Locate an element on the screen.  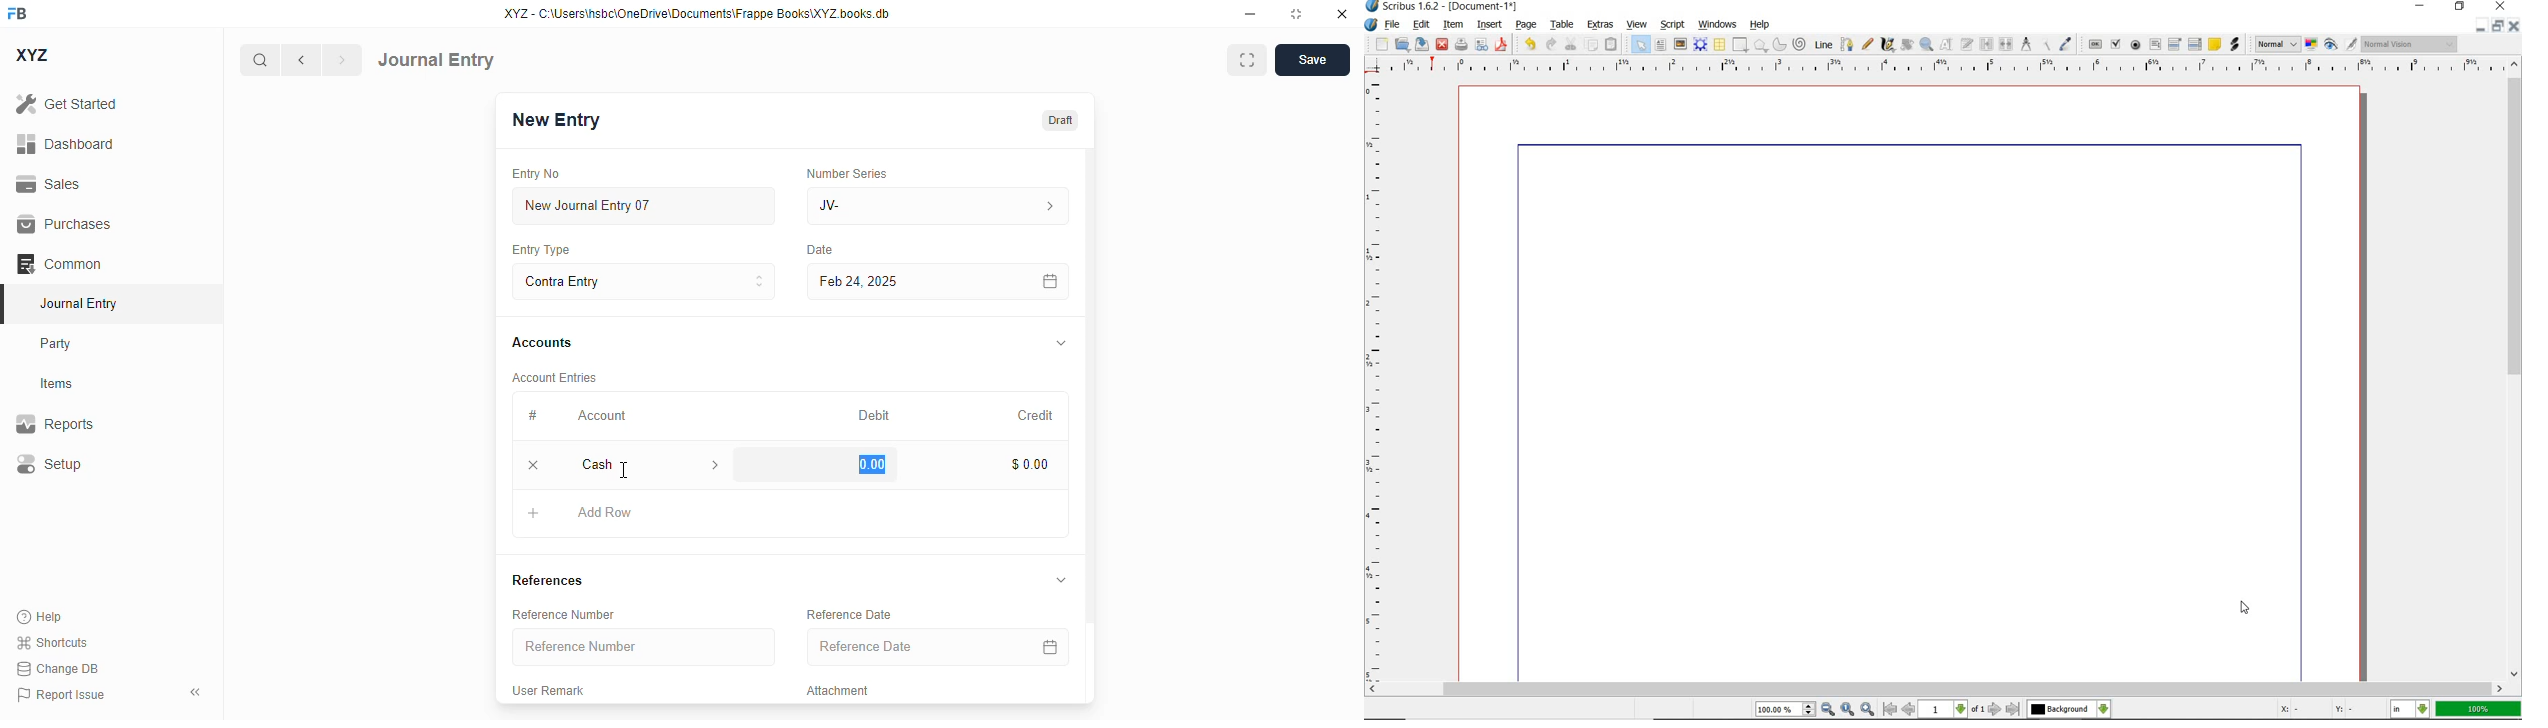
text frame is located at coordinates (1661, 45).